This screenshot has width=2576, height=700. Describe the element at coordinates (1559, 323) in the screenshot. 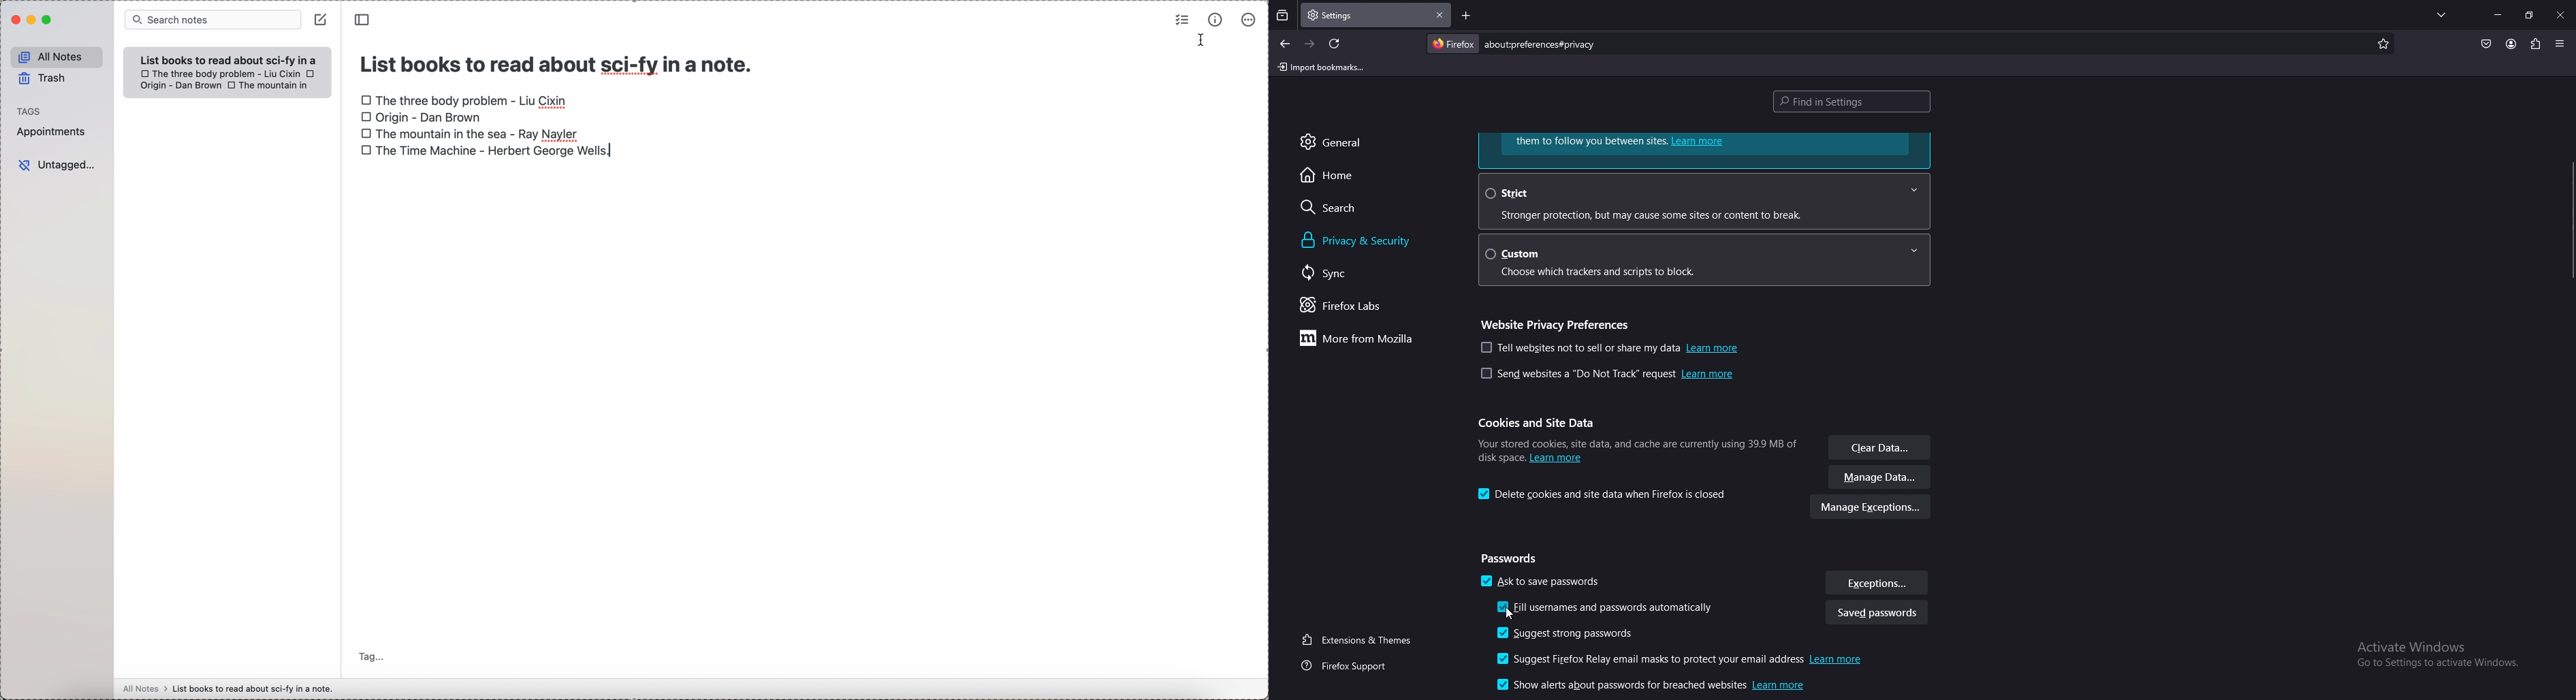

I see `website privacy preference` at that location.